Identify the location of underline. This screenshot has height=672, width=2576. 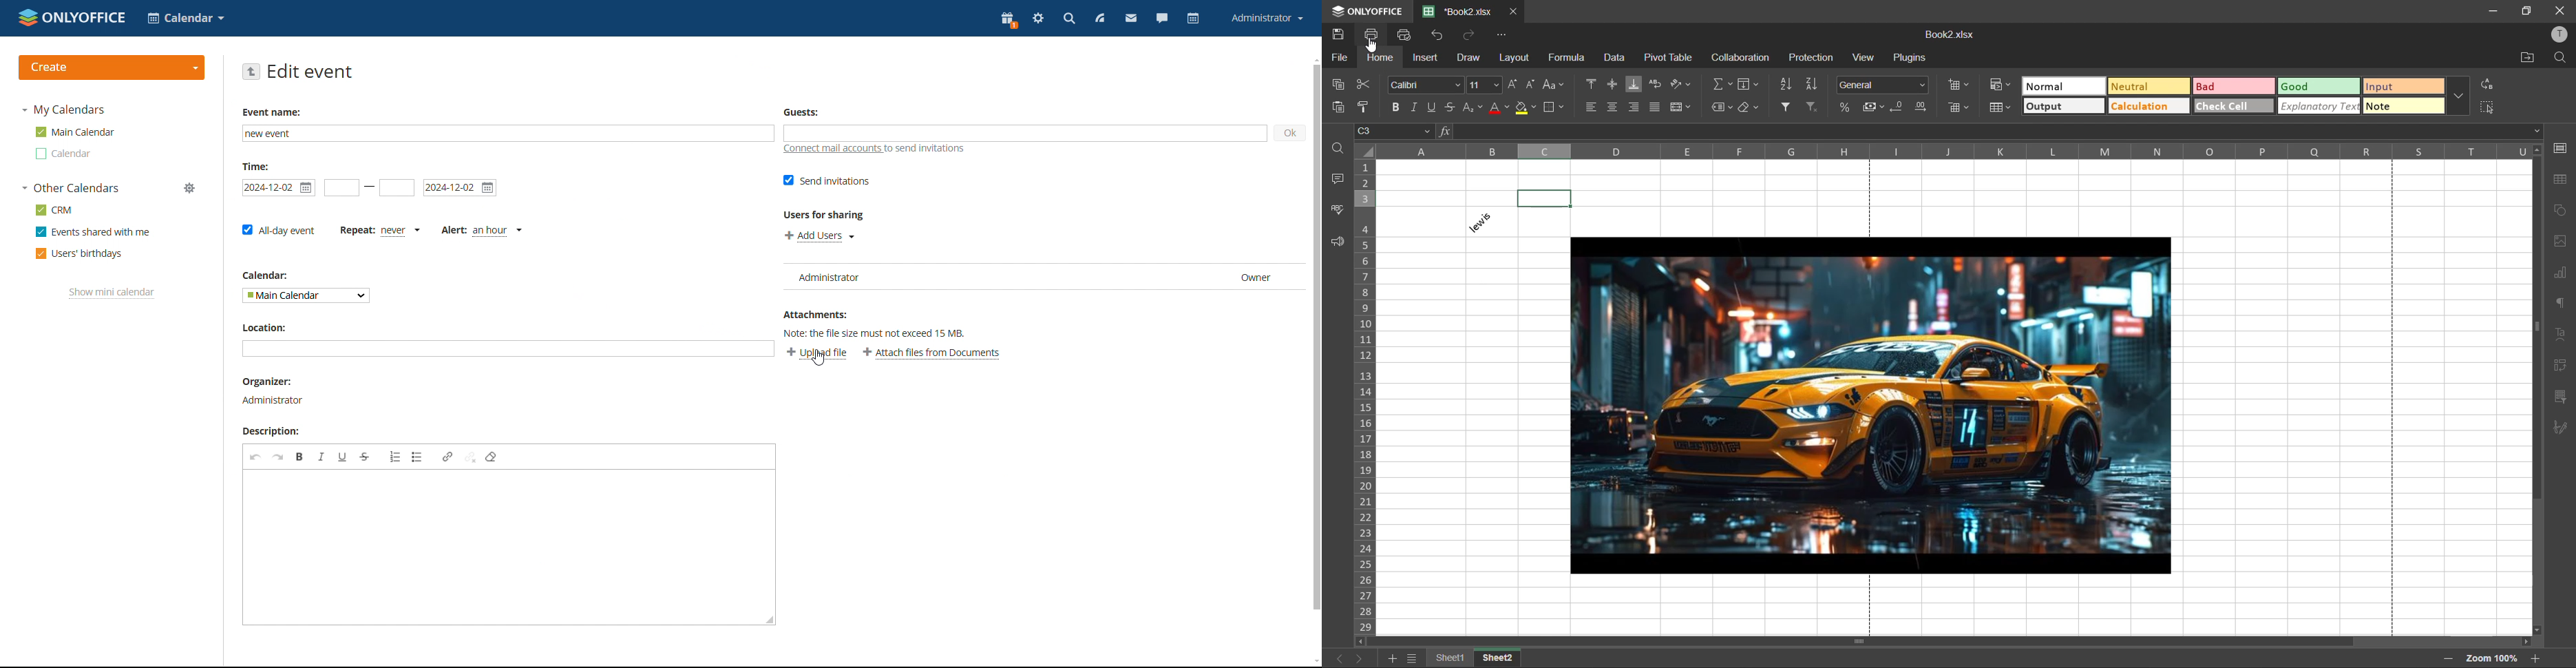
(1435, 107).